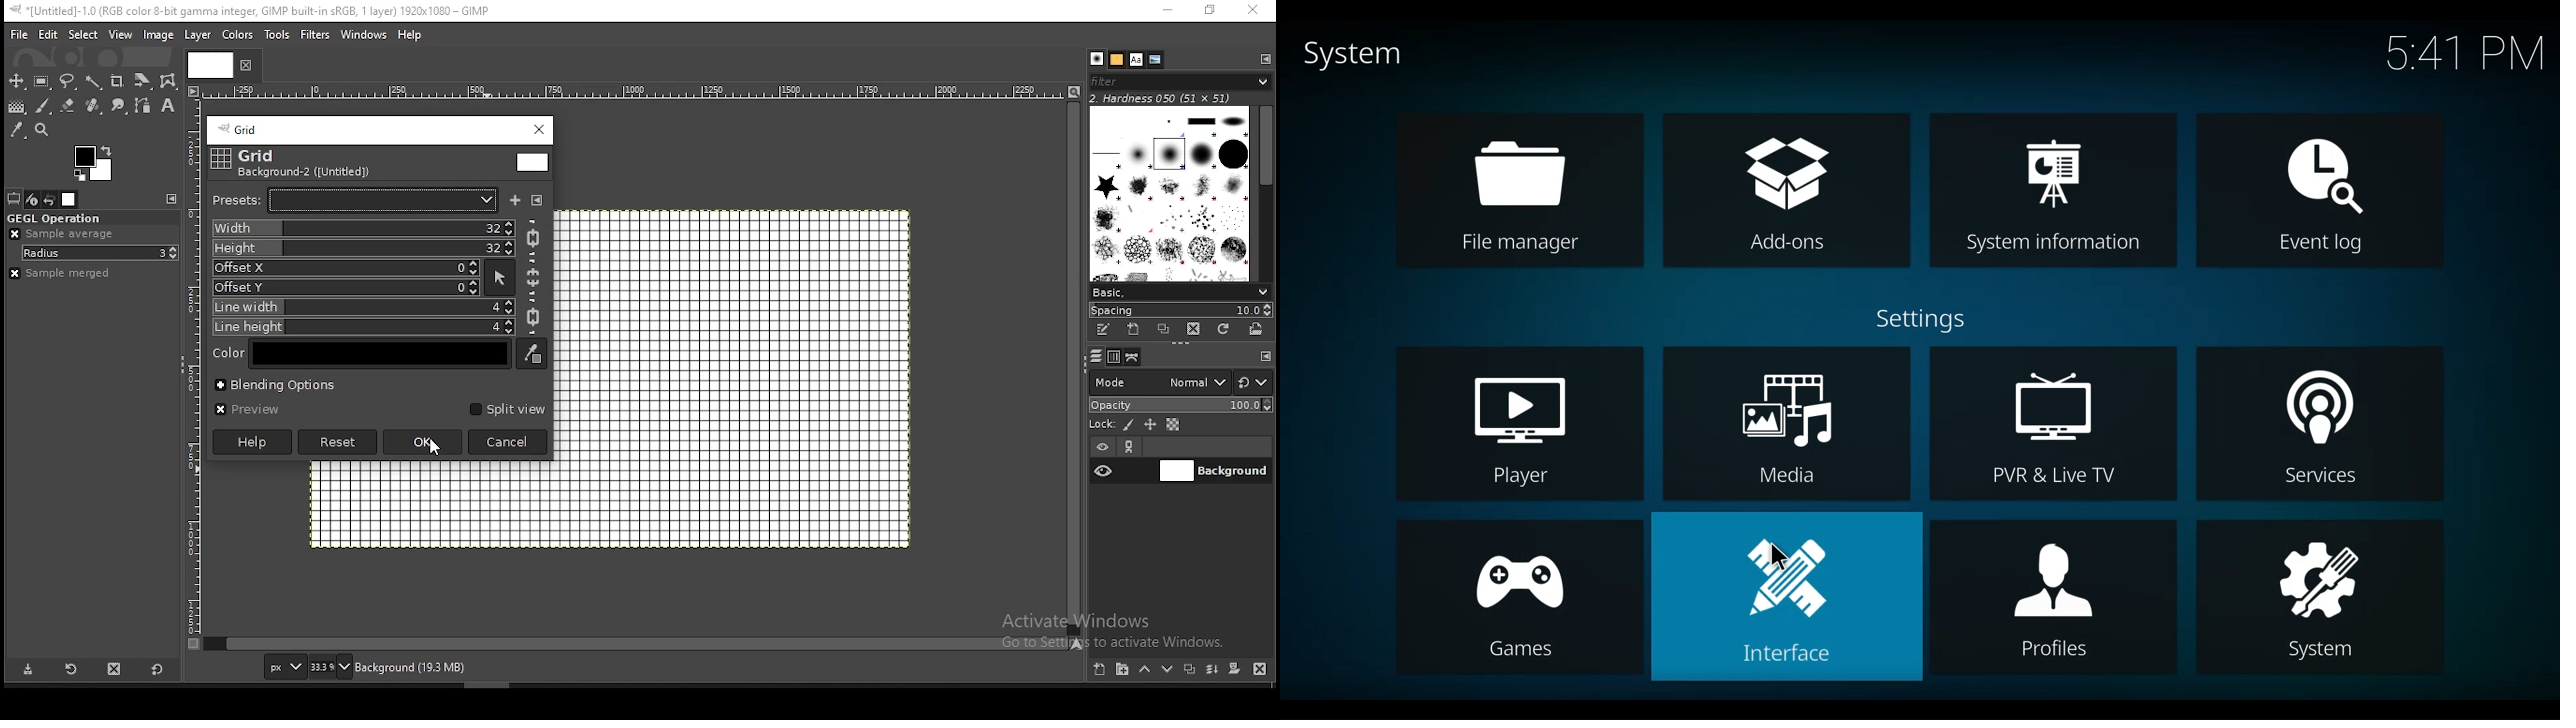  What do you see at coordinates (380, 354) in the screenshot?
I see `color` at bounding box center [380, 354].